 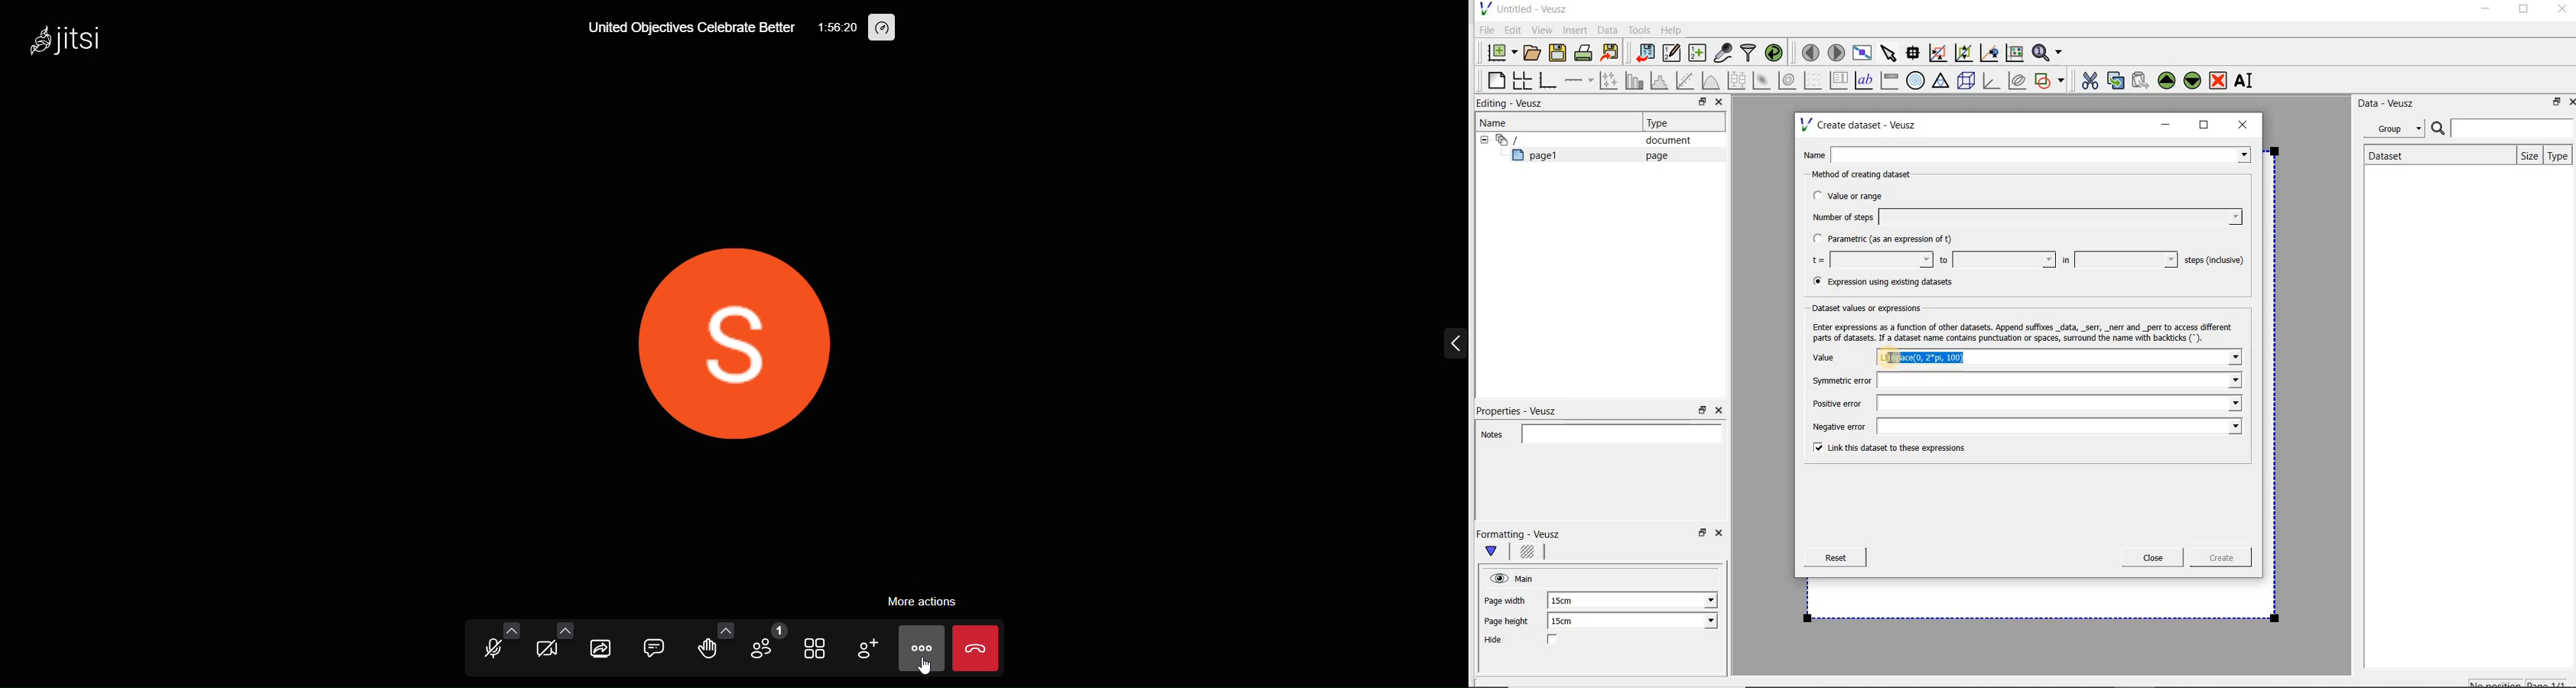 I want to click on 3d scene, so click(x=1967, y=82).